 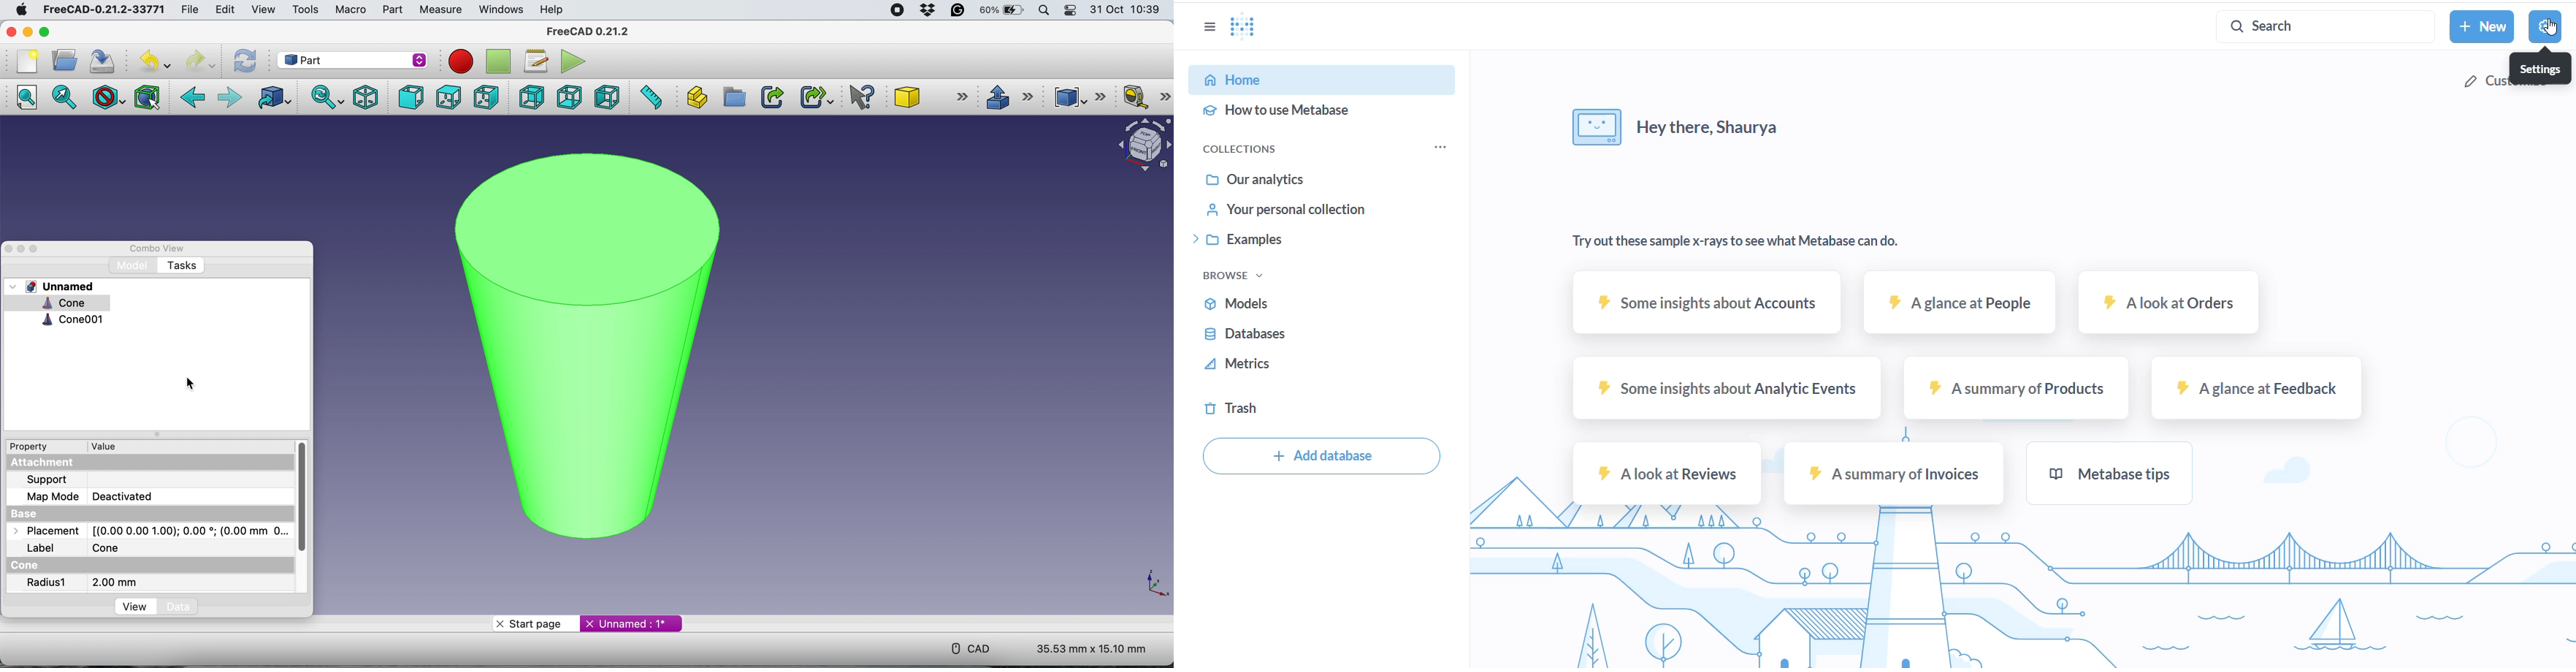 What do you see at coordinates (30, 100) in the screenshot?
I see `fit all` at bounding box center [30, 100].